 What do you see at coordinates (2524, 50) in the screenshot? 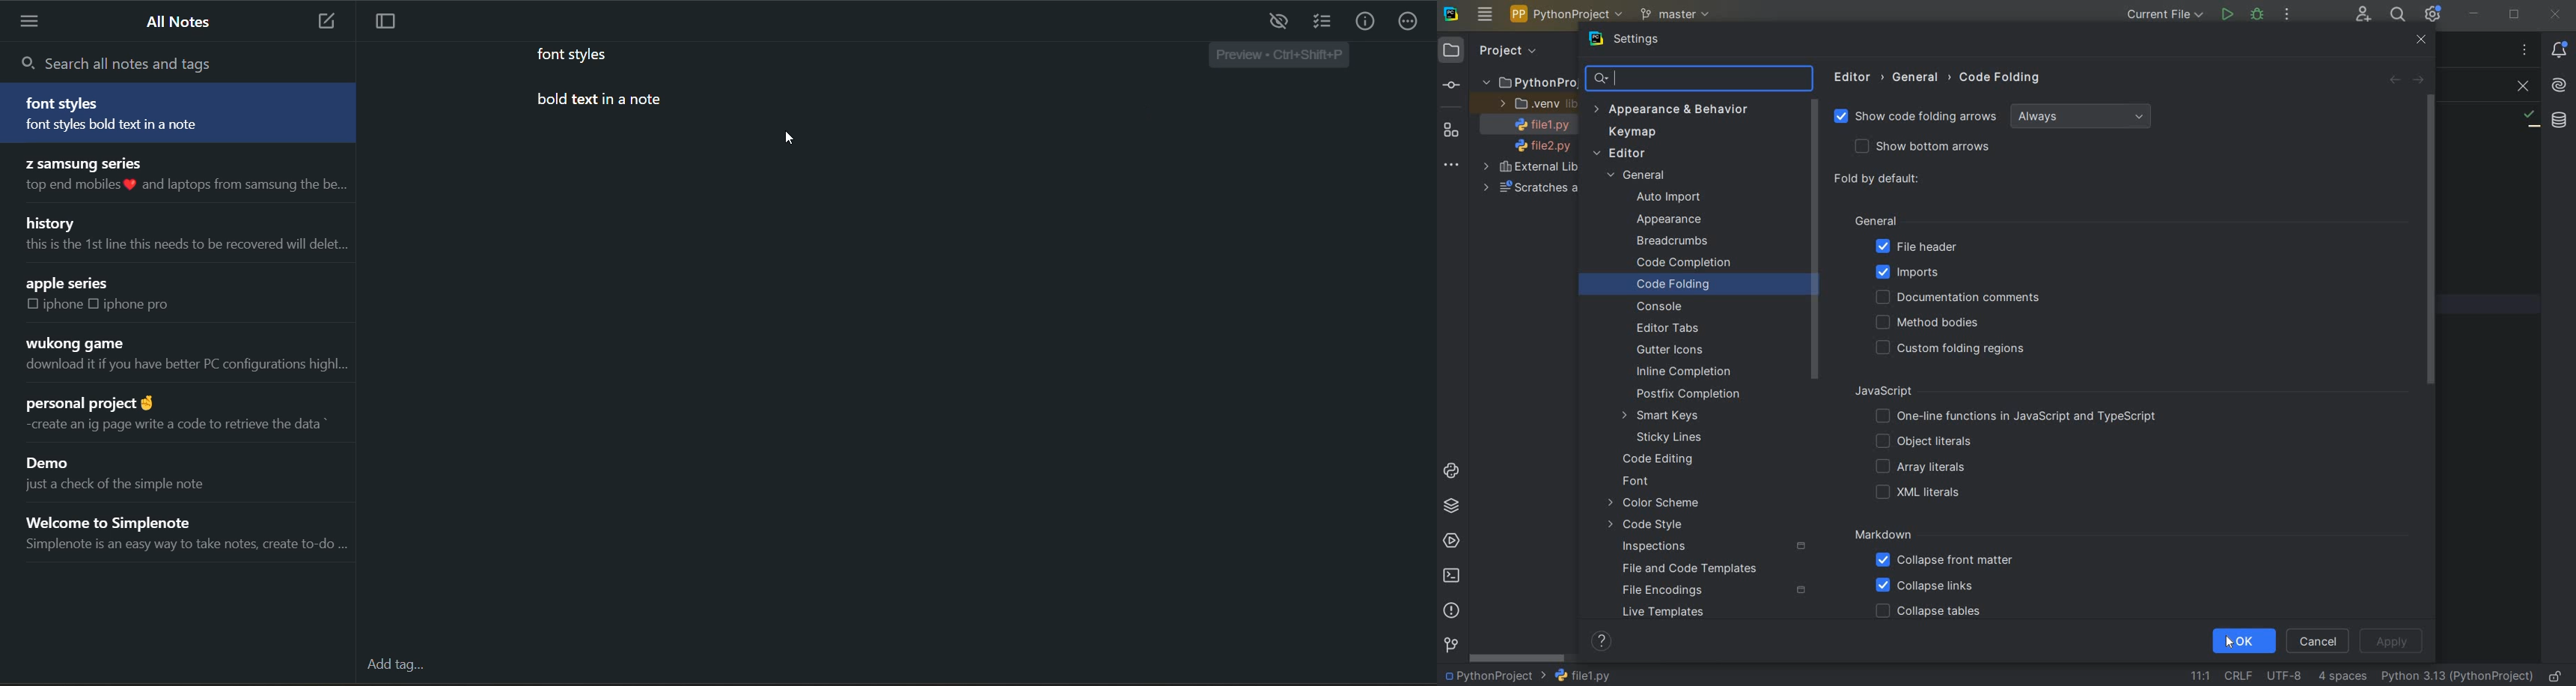
I see `RECENT FILES, TAB ACTIONS, AND MORE` at bounding box center [2524, 50].